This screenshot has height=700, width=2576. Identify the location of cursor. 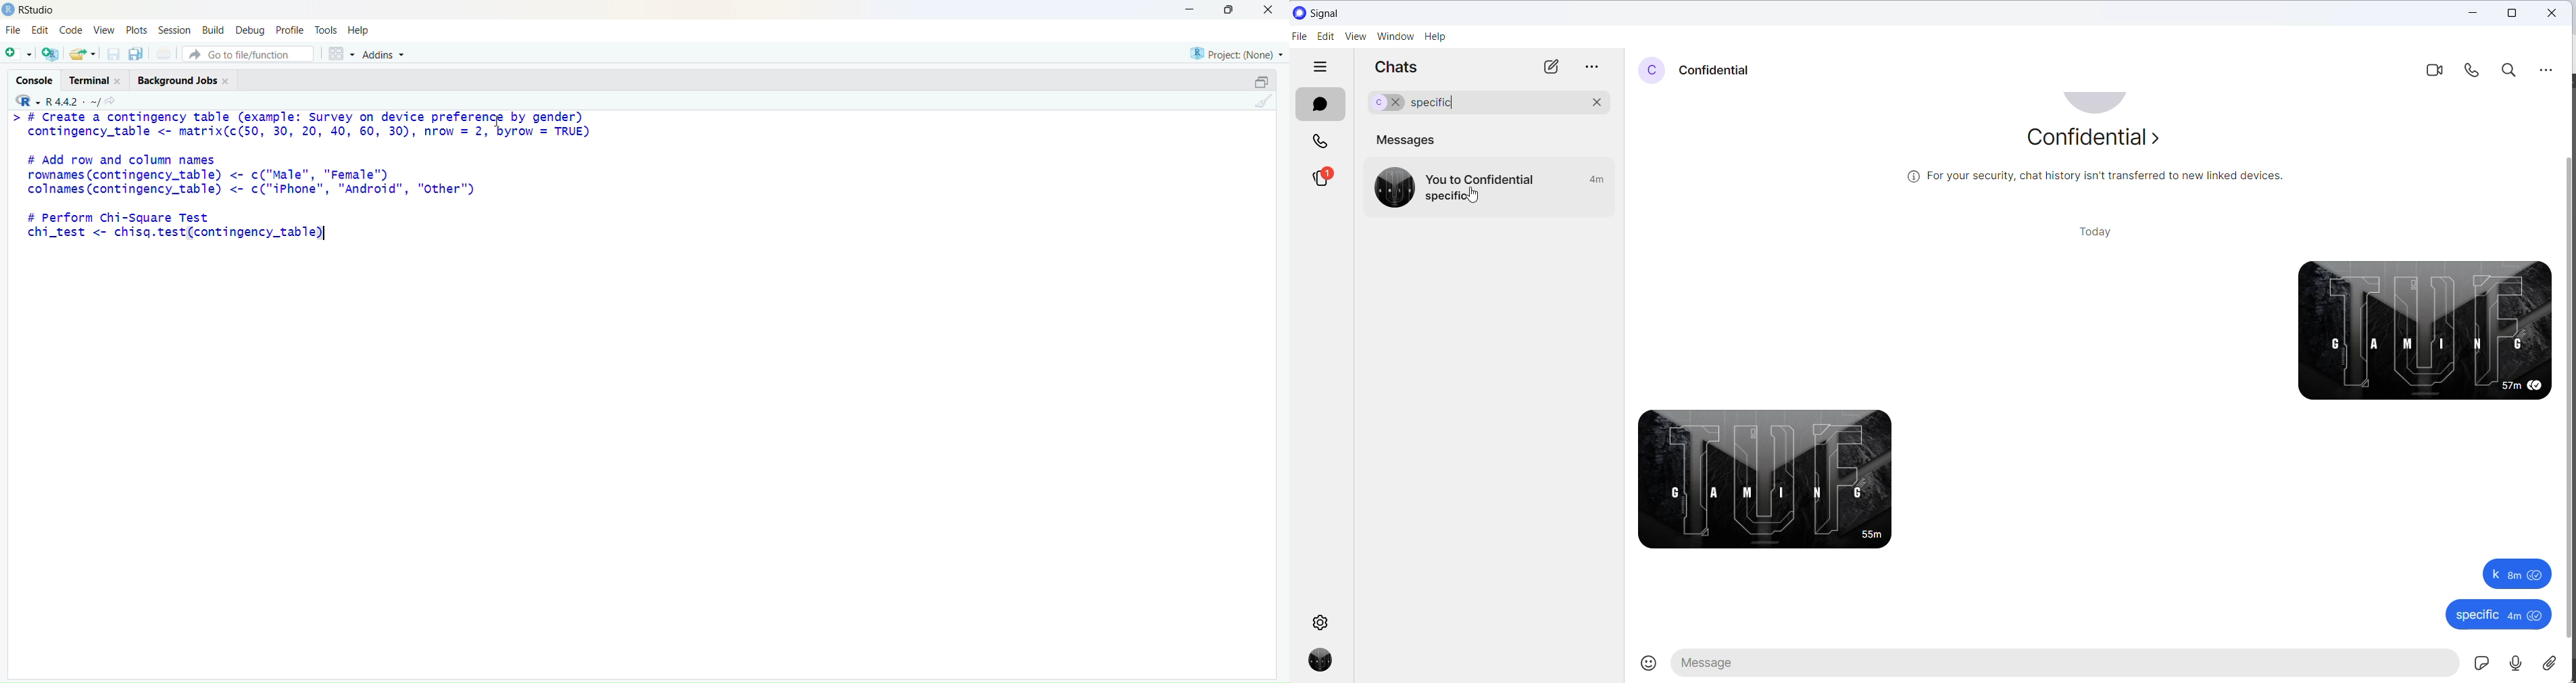
(1473, 194).